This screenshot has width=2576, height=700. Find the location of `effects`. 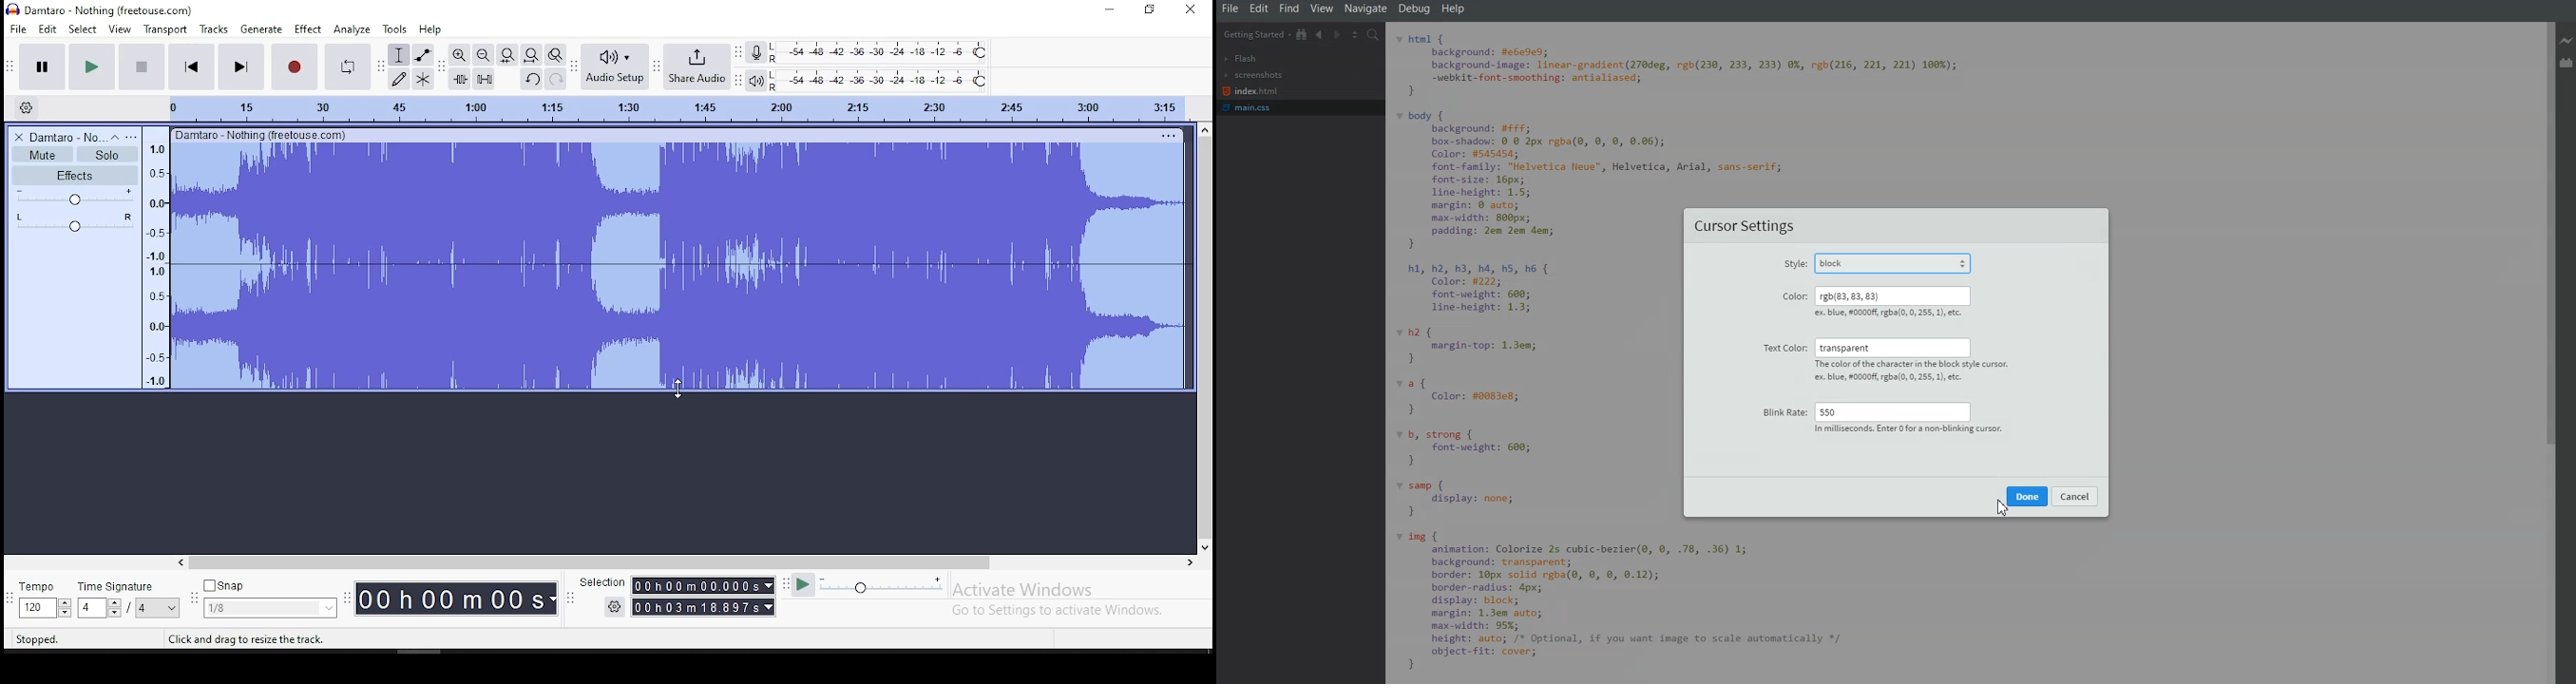

effects is located at coordinates (308, 29).